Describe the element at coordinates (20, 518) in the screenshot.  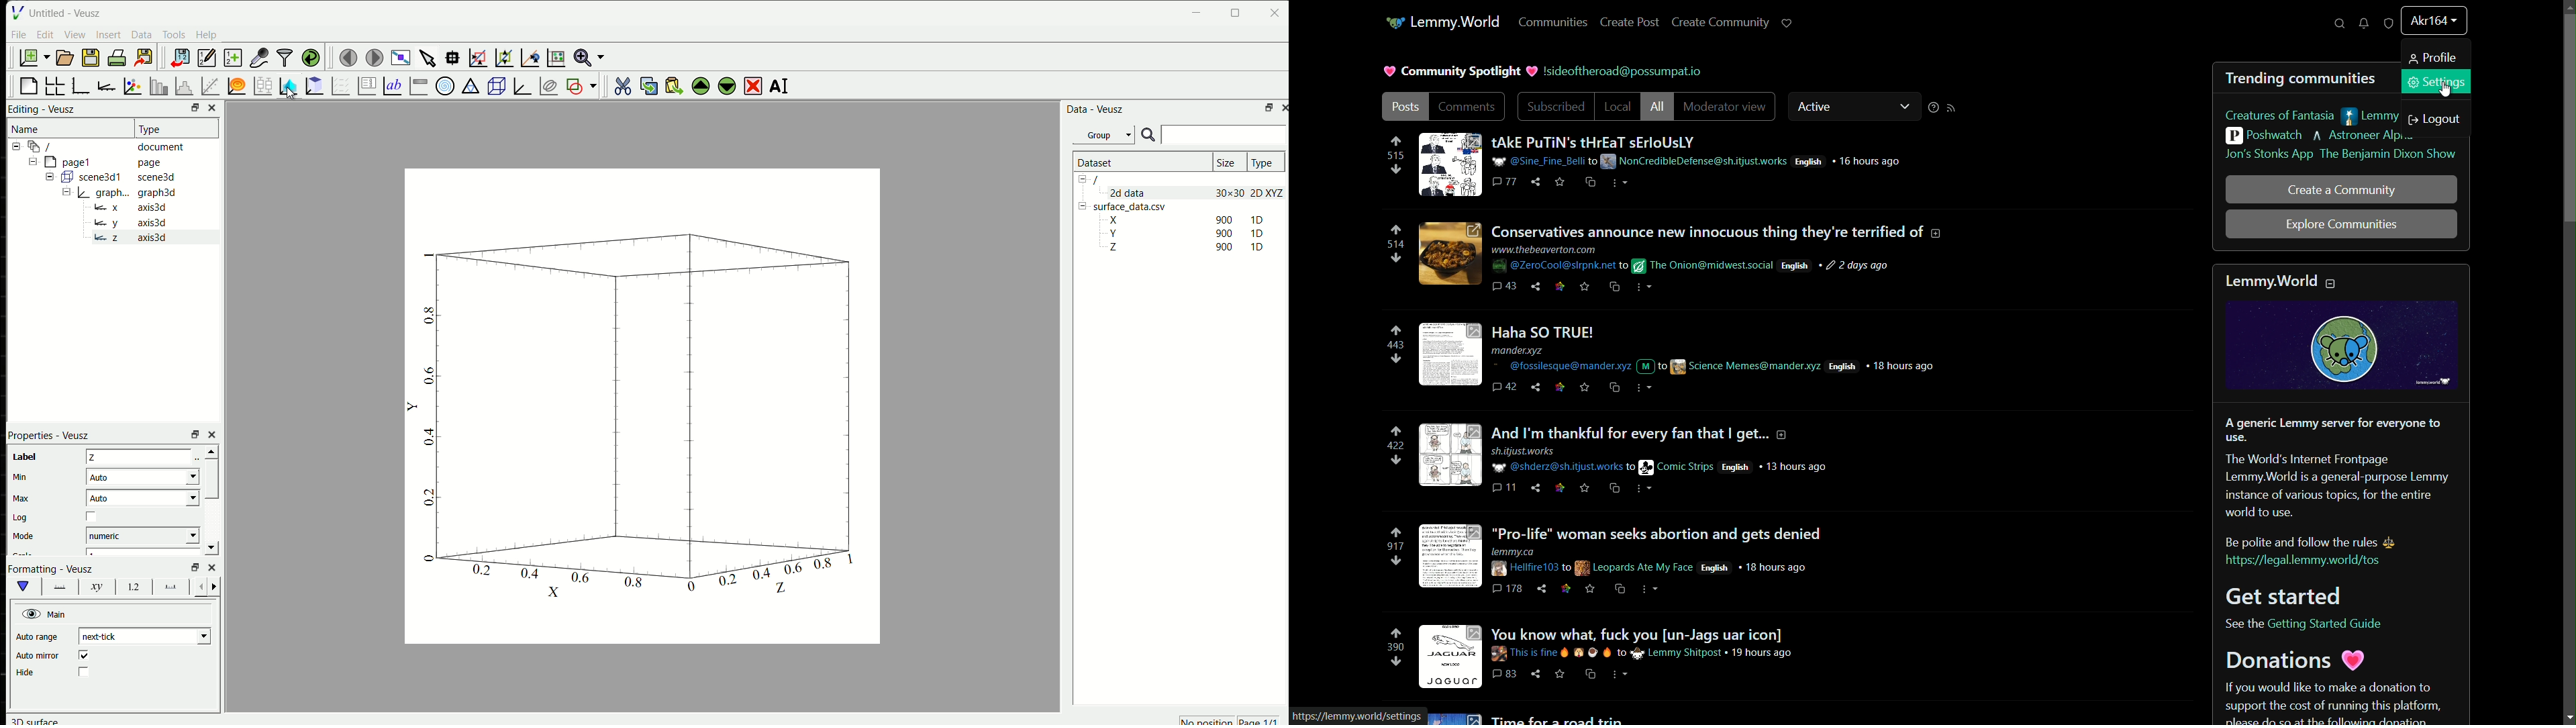
I see `Log` at that location.